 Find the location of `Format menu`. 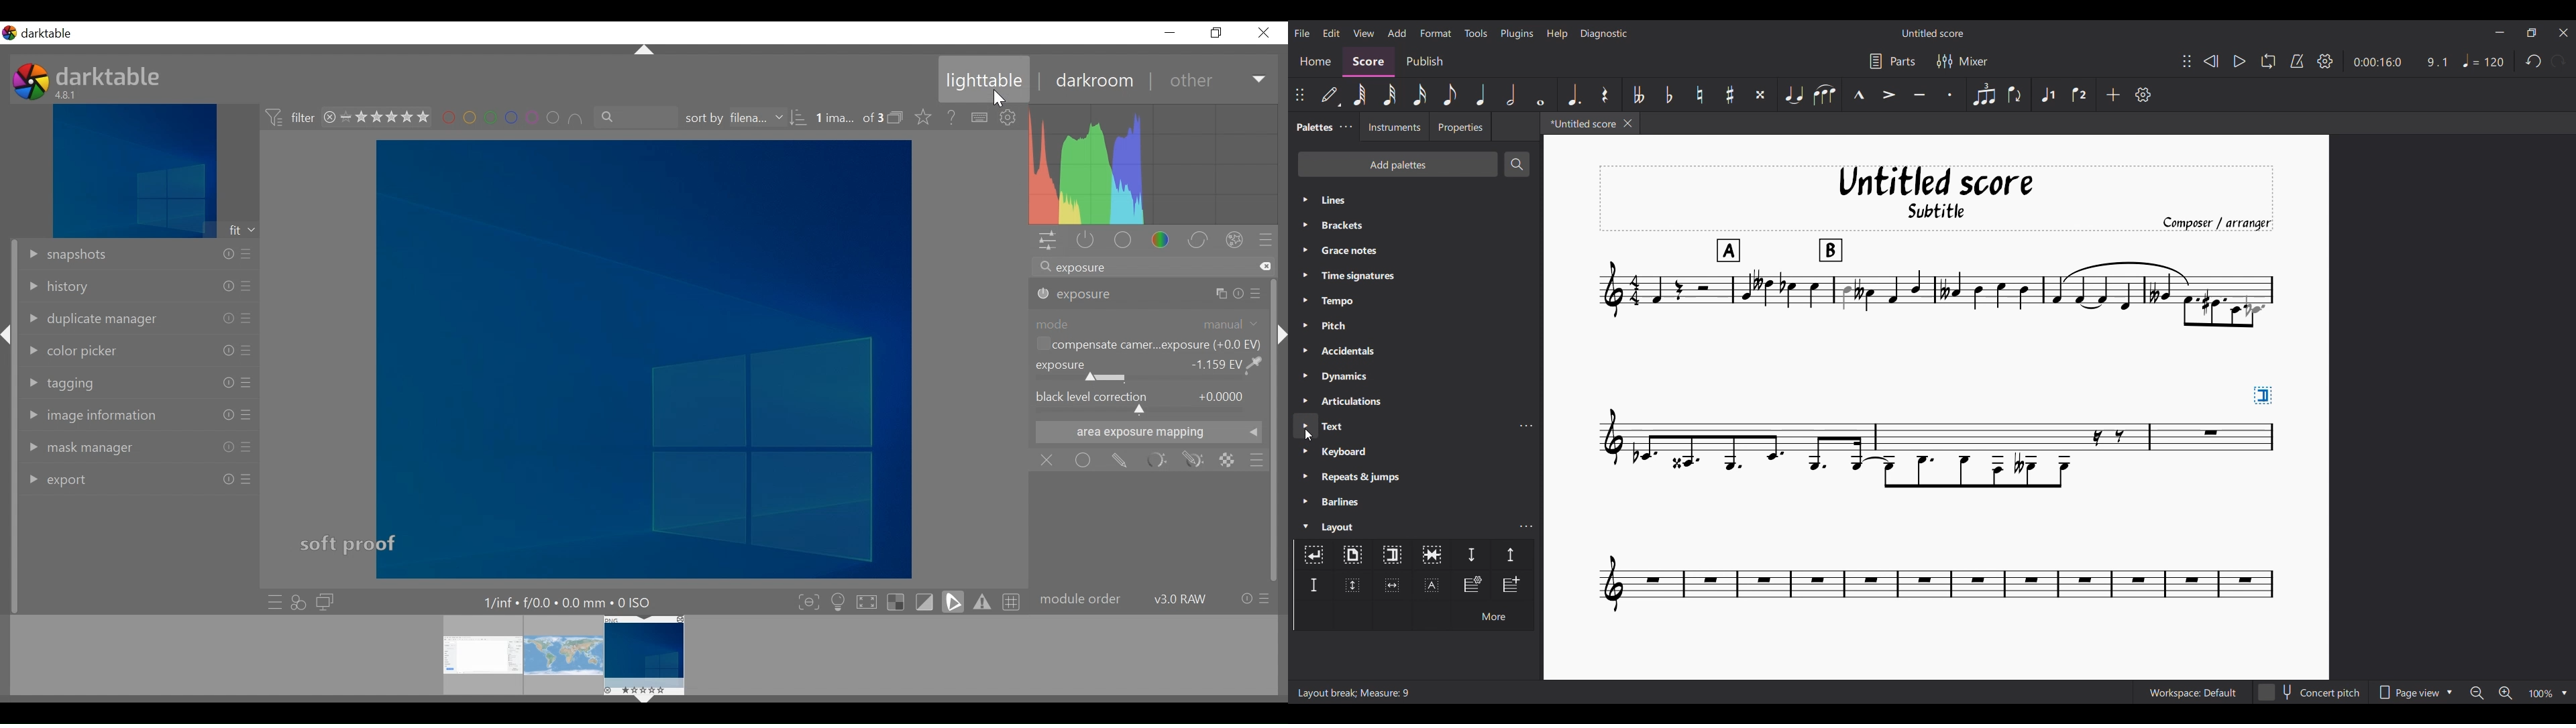

Format menu is located at coordinates (1436, 33).